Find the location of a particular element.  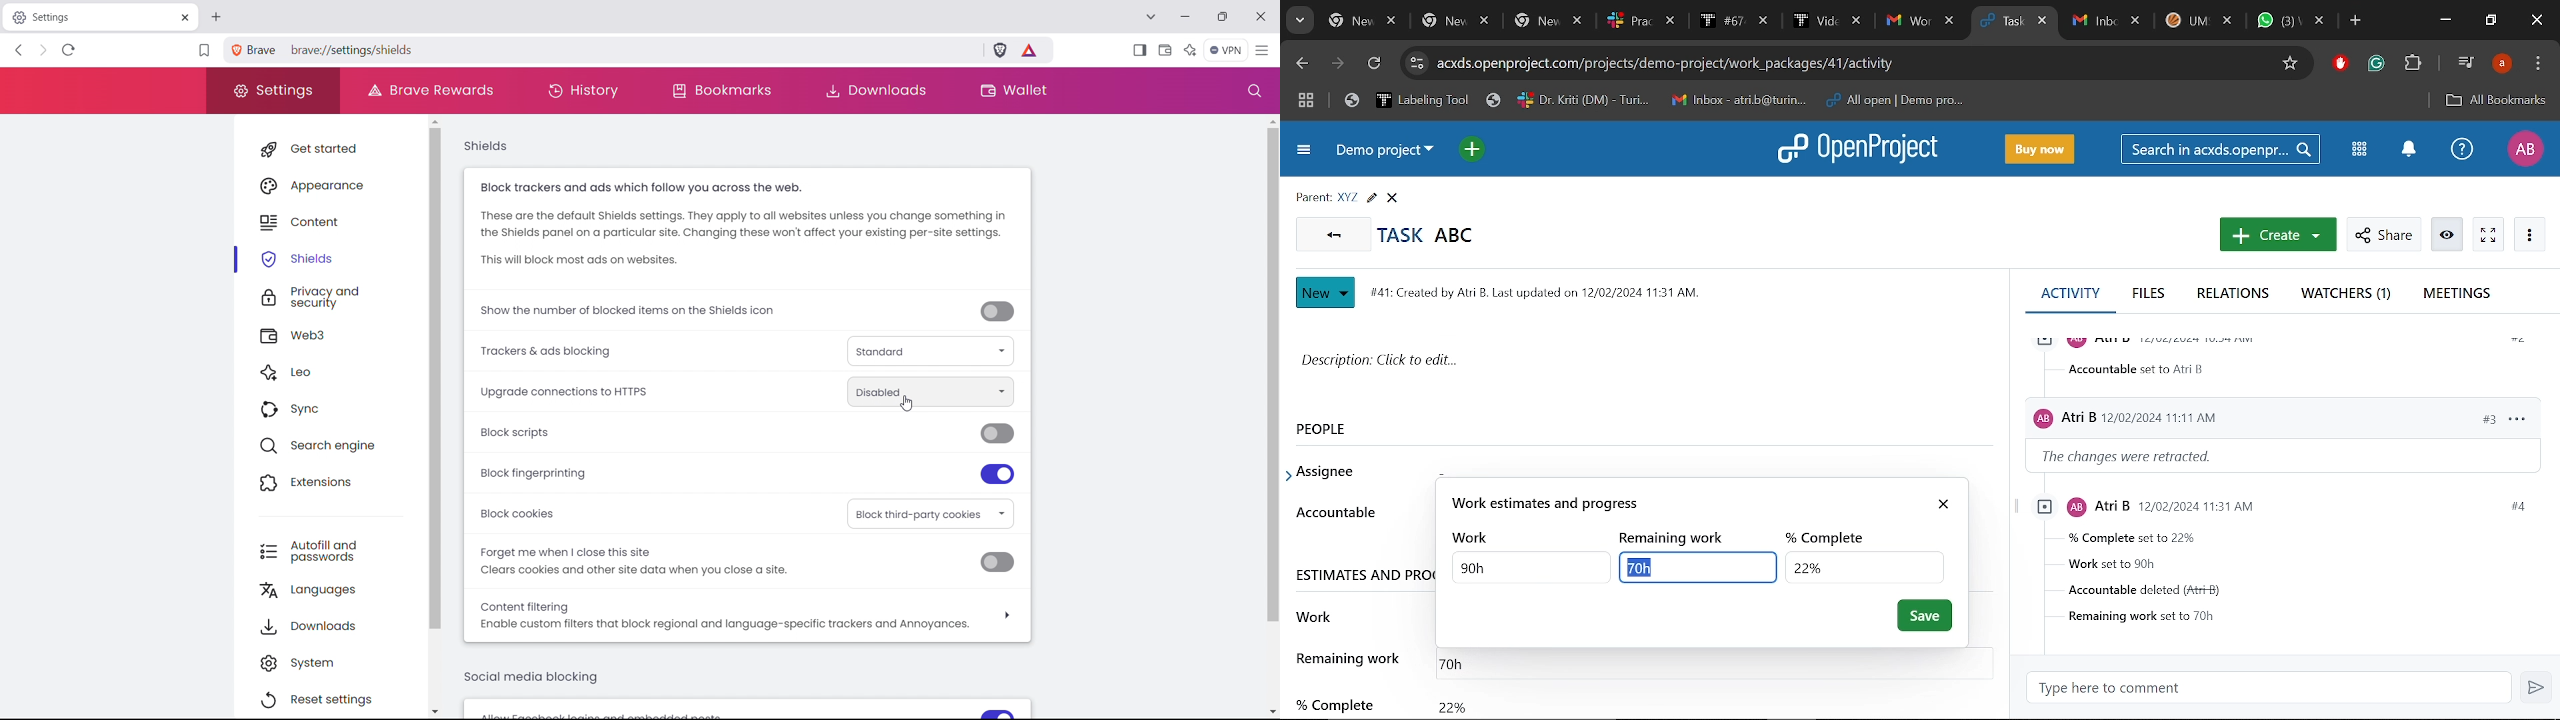

This will block most ads on websites. is located at coordinates (577, 261).